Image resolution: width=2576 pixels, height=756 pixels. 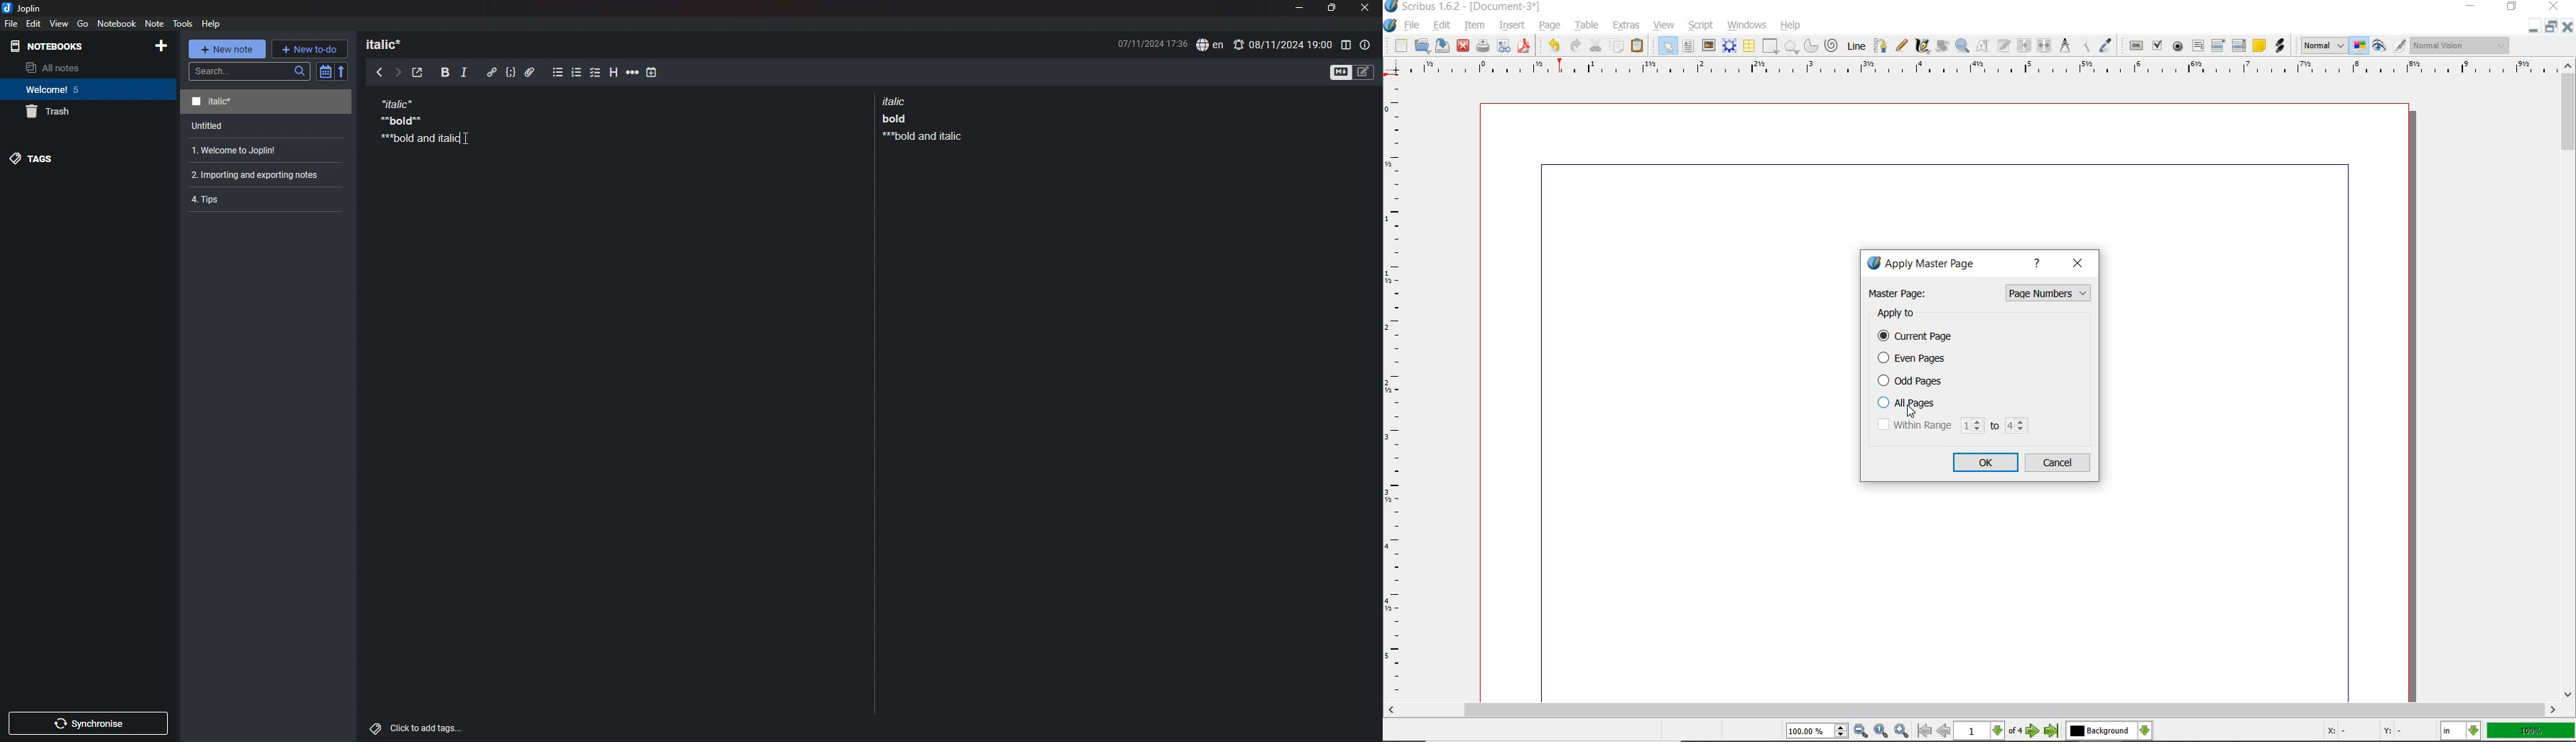 I want to click on select the current layer, so click(x=2107, y=731).